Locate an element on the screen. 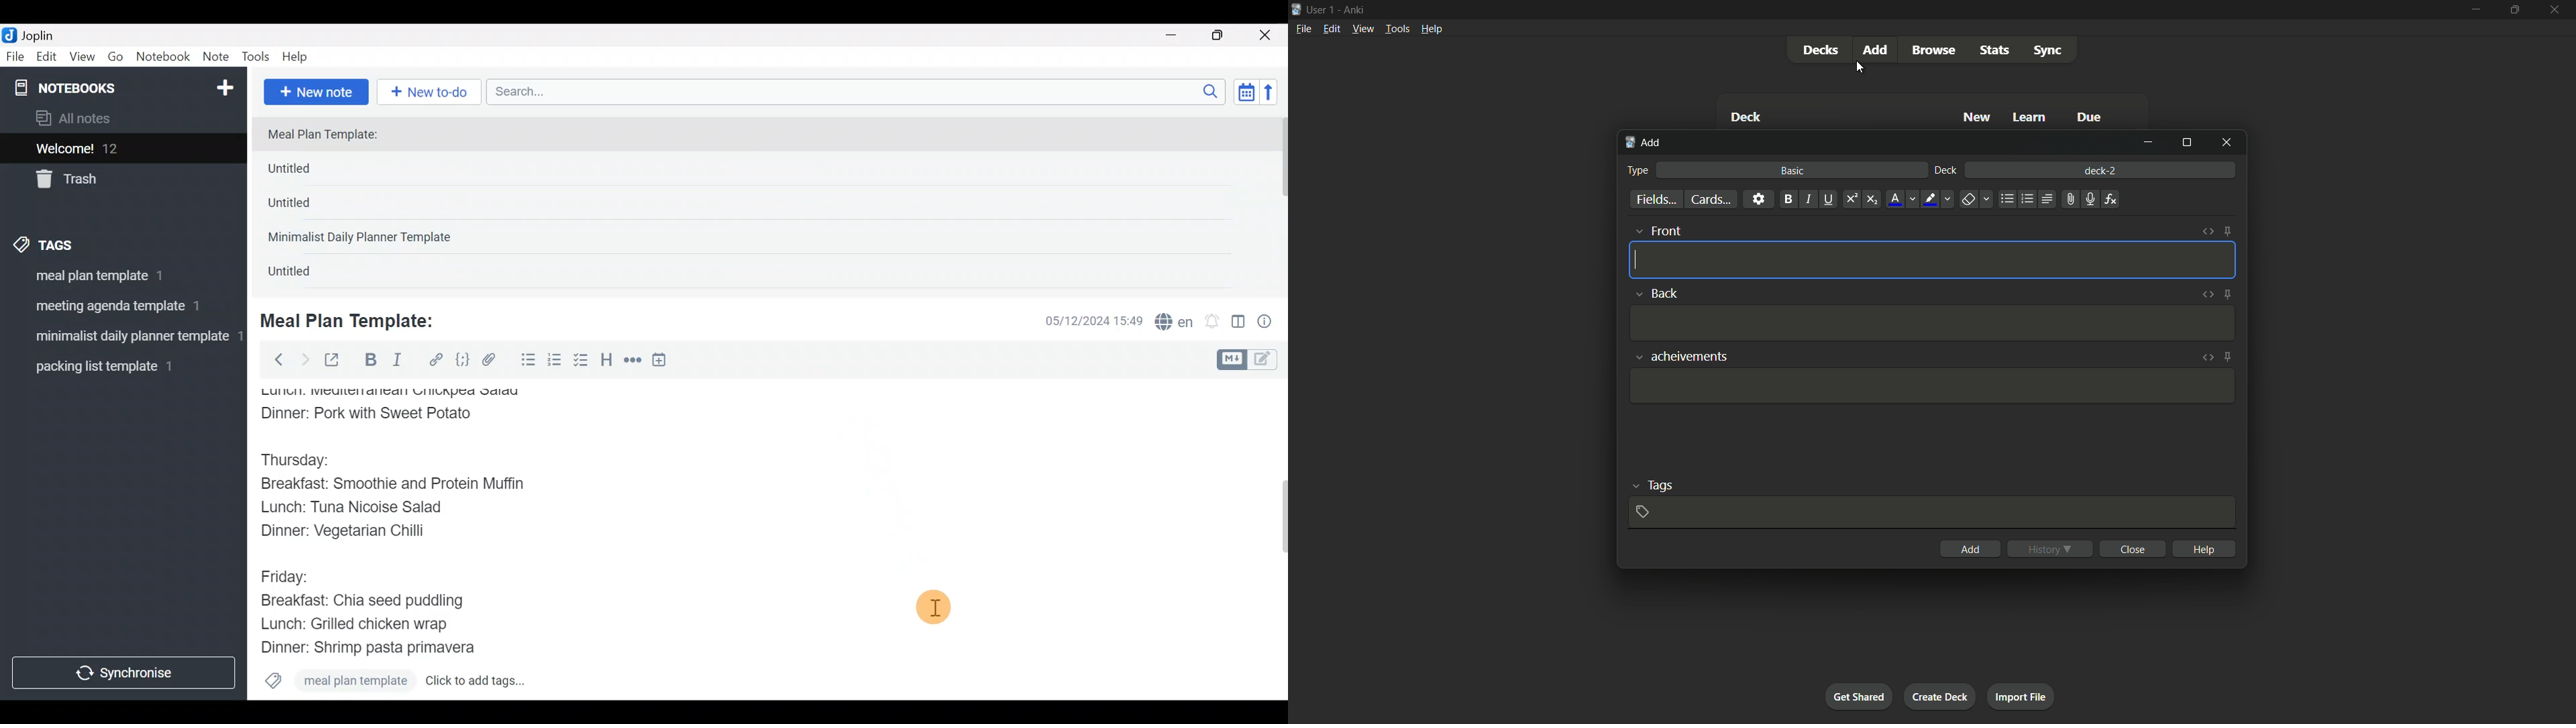 The width and height of the screenshot is (2576, 728). add is located at coordinates (1643, 143).